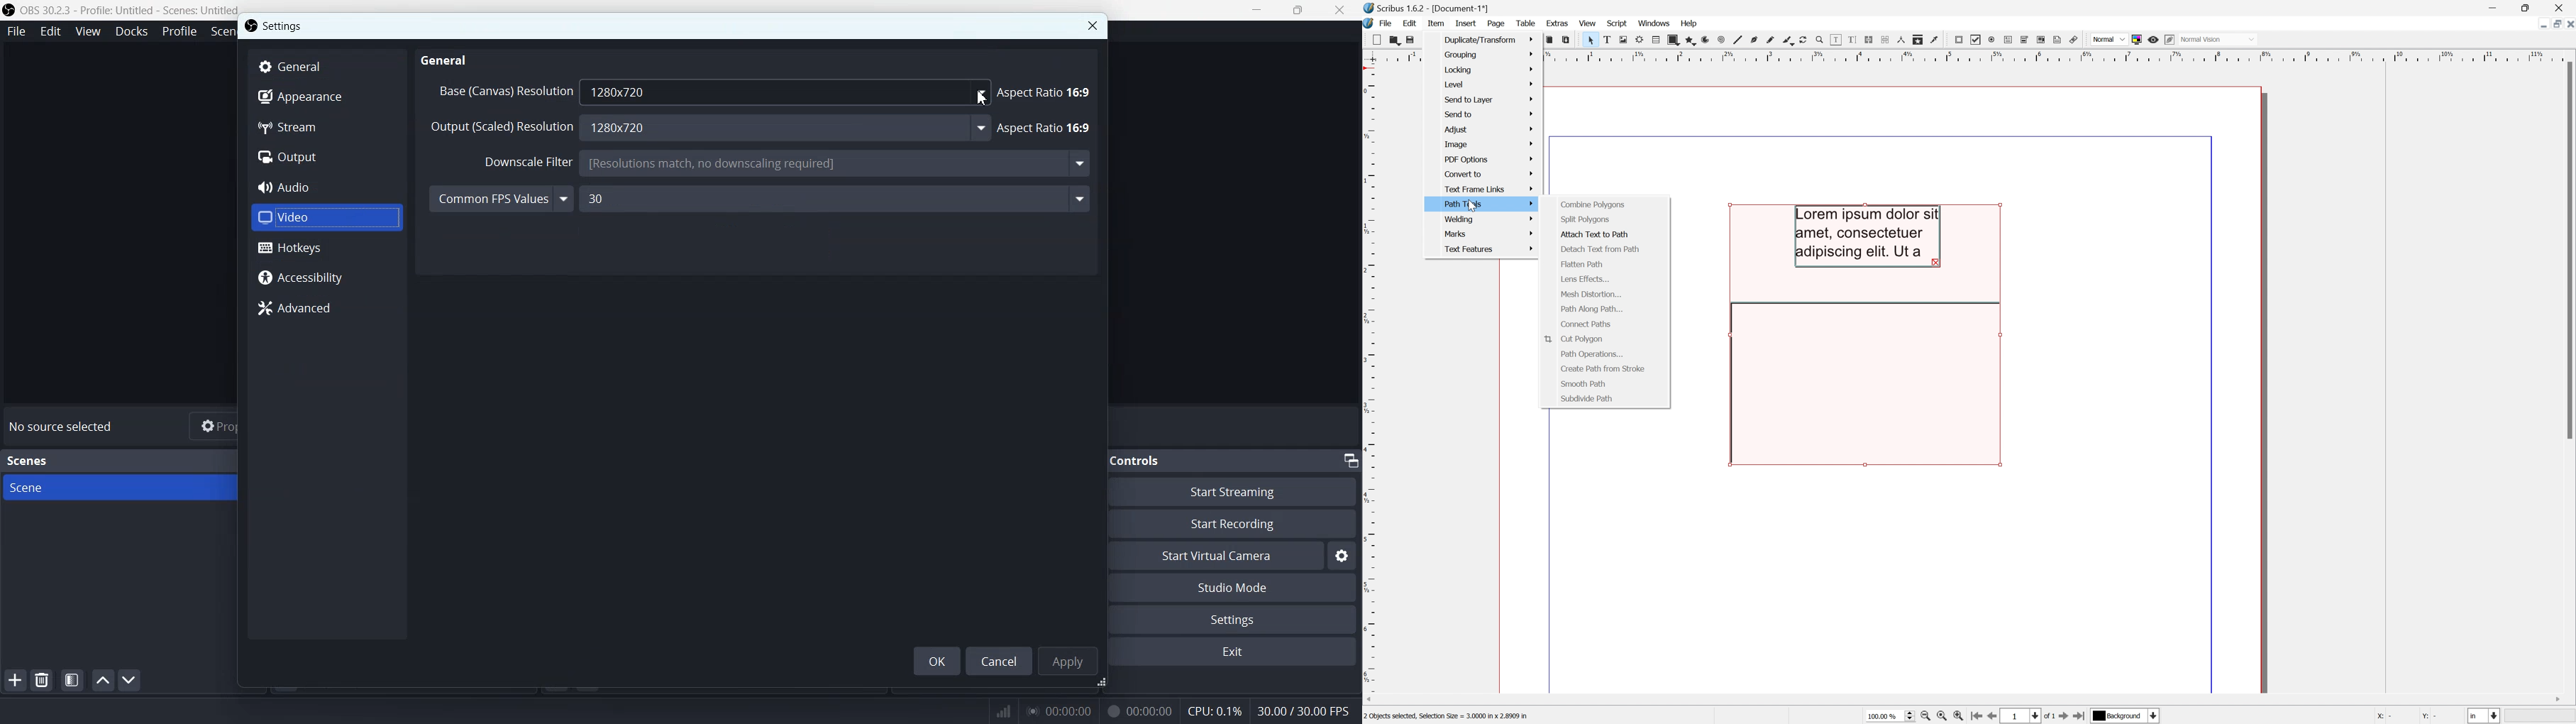  Describe the element at coordinates (1488, 174) in the screenshot. I see `Convert to` at that location.